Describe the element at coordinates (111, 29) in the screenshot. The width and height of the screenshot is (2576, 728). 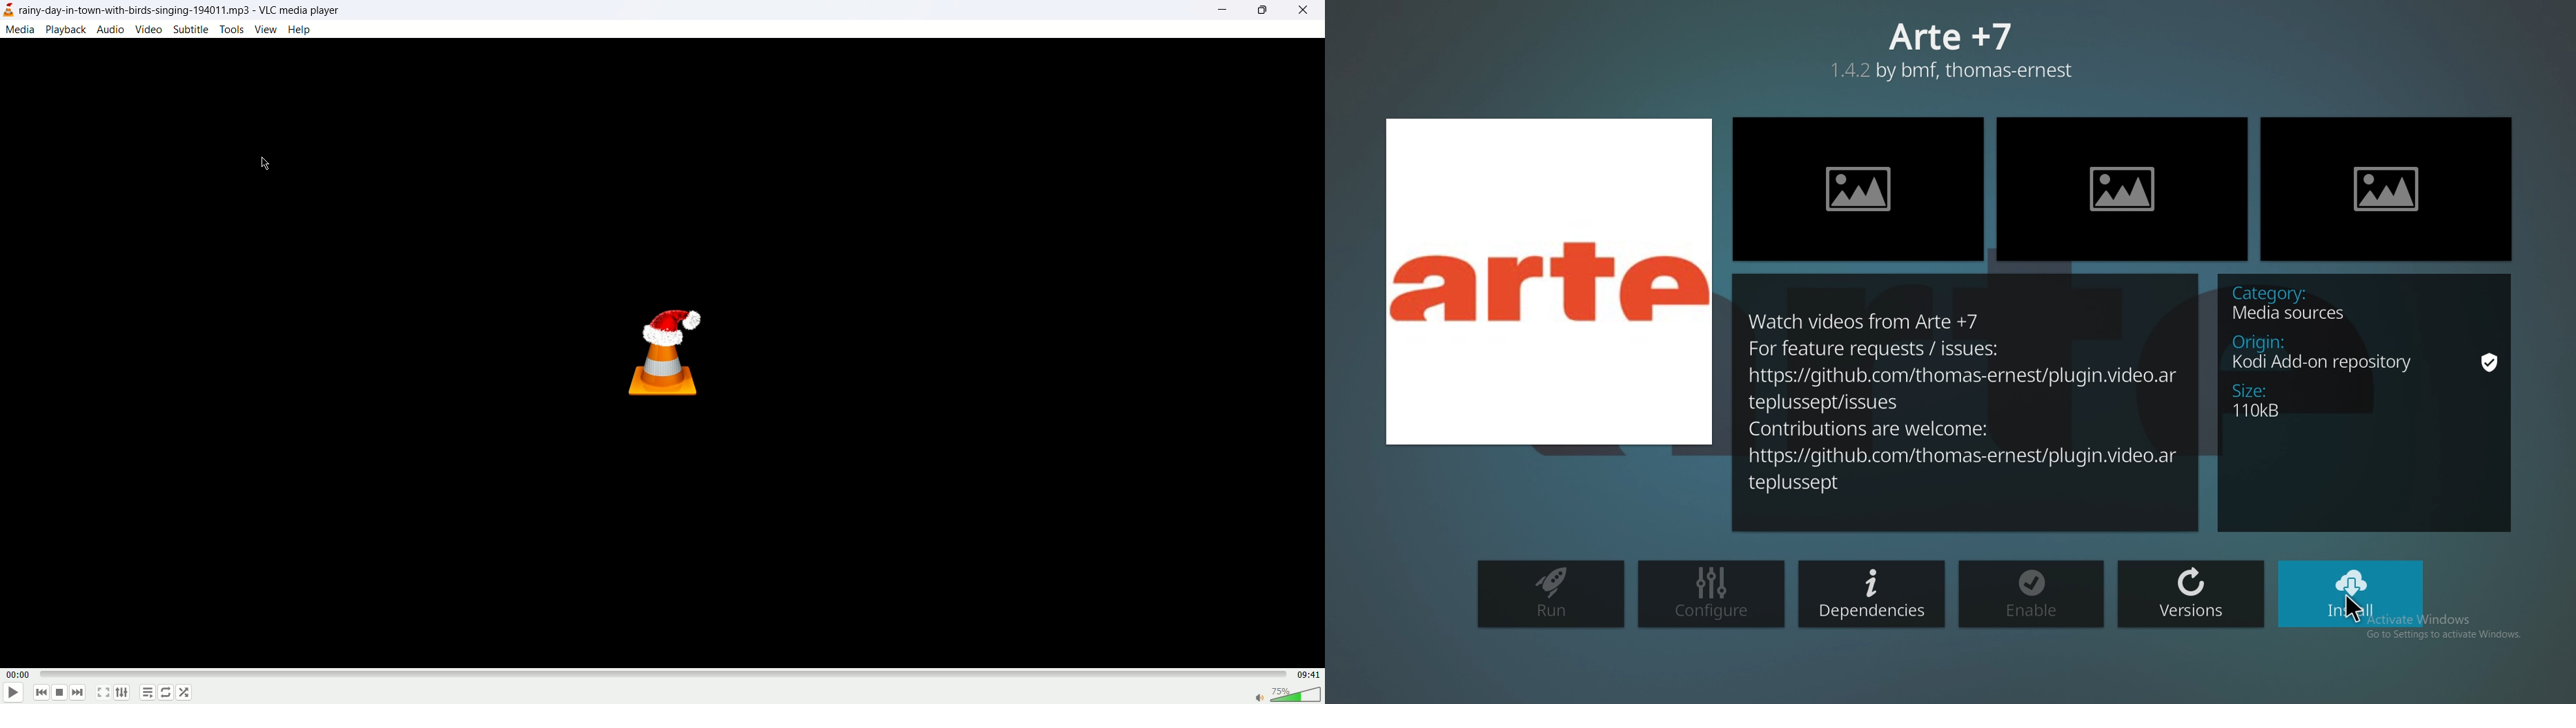
I see `audio` at that location.